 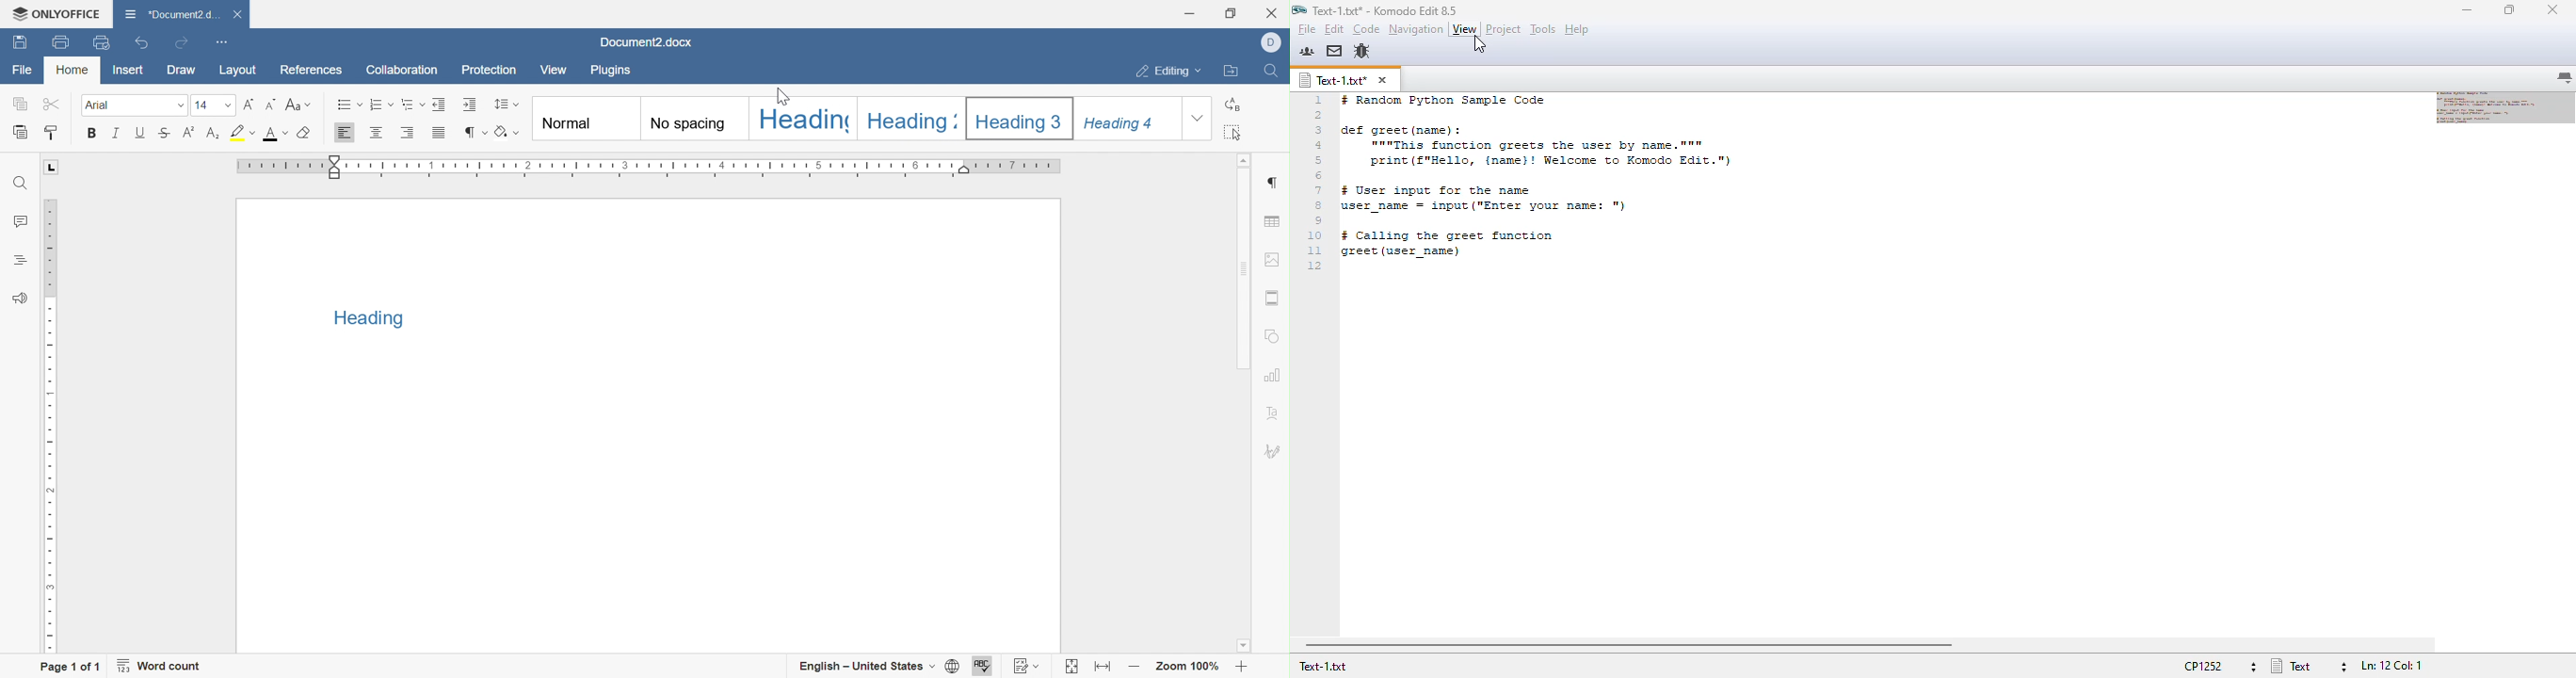 What do you see at coordinates (1101, 666) in the screenshot?
I see `Fit to width` at bounding box center [1101, 666].